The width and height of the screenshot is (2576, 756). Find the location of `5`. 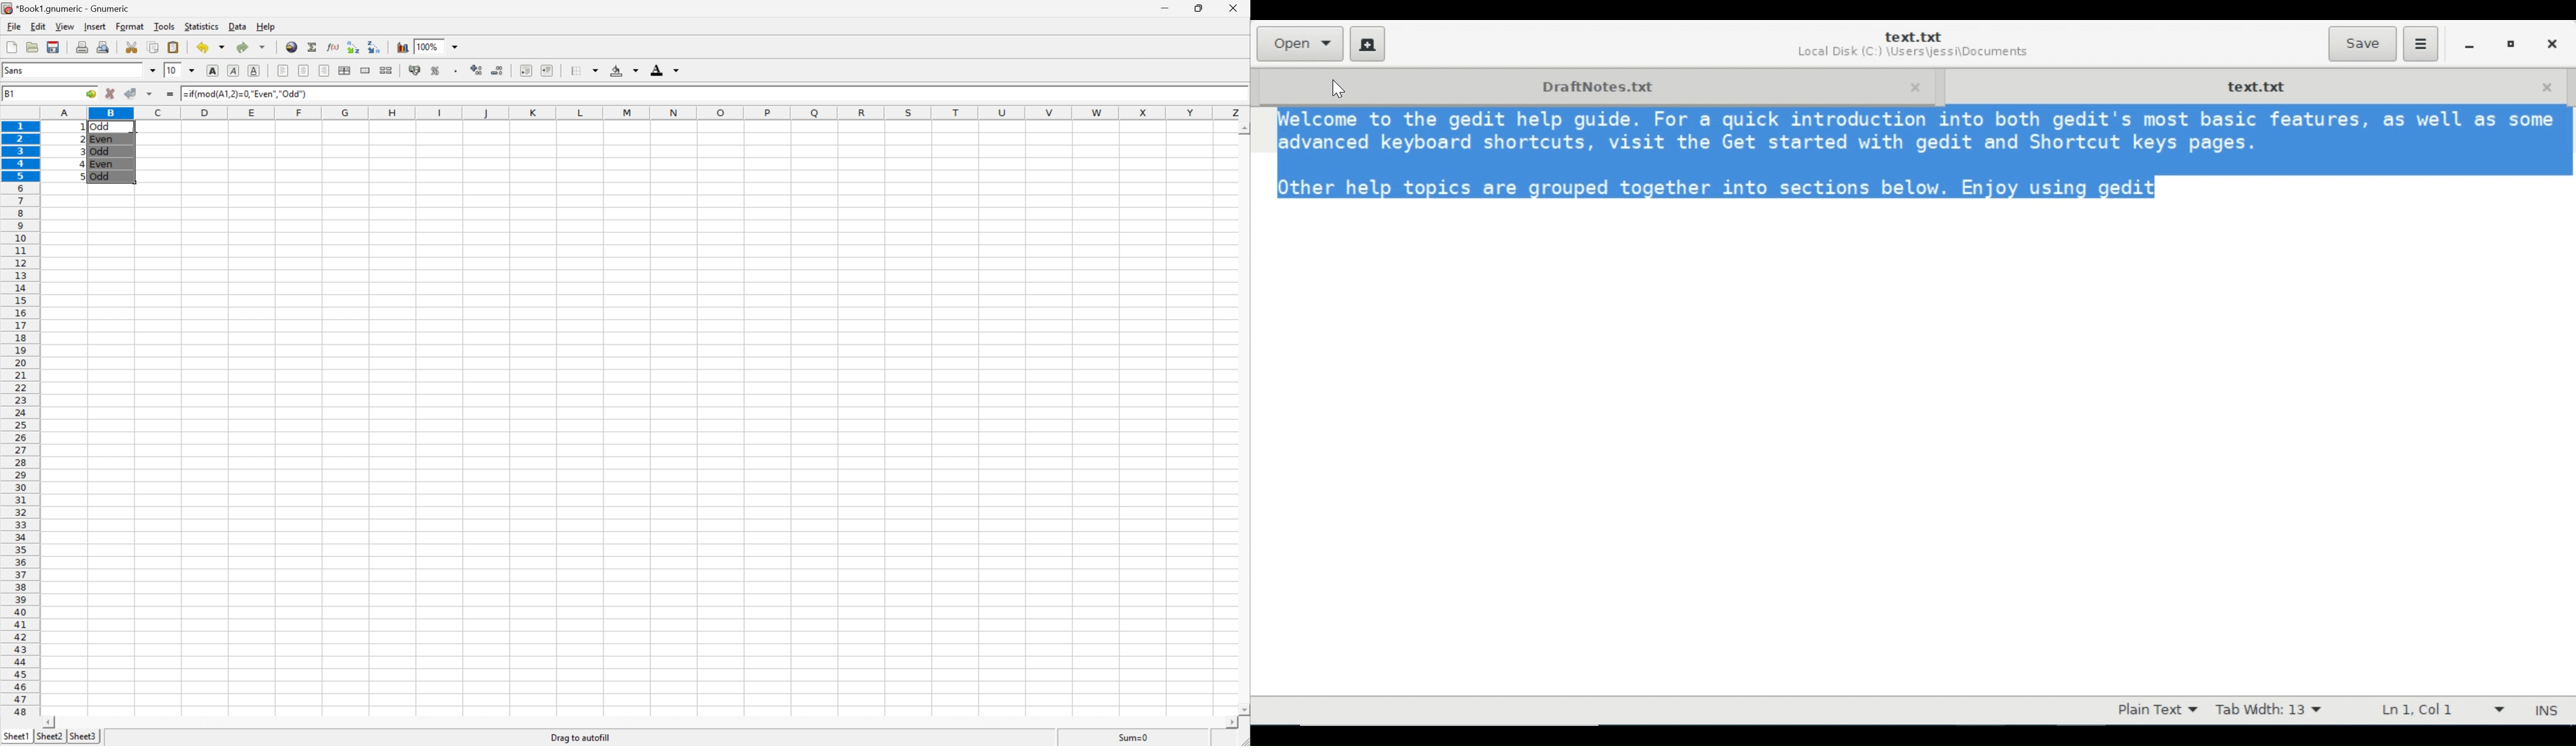

5 is located at coordinates (84, 176).